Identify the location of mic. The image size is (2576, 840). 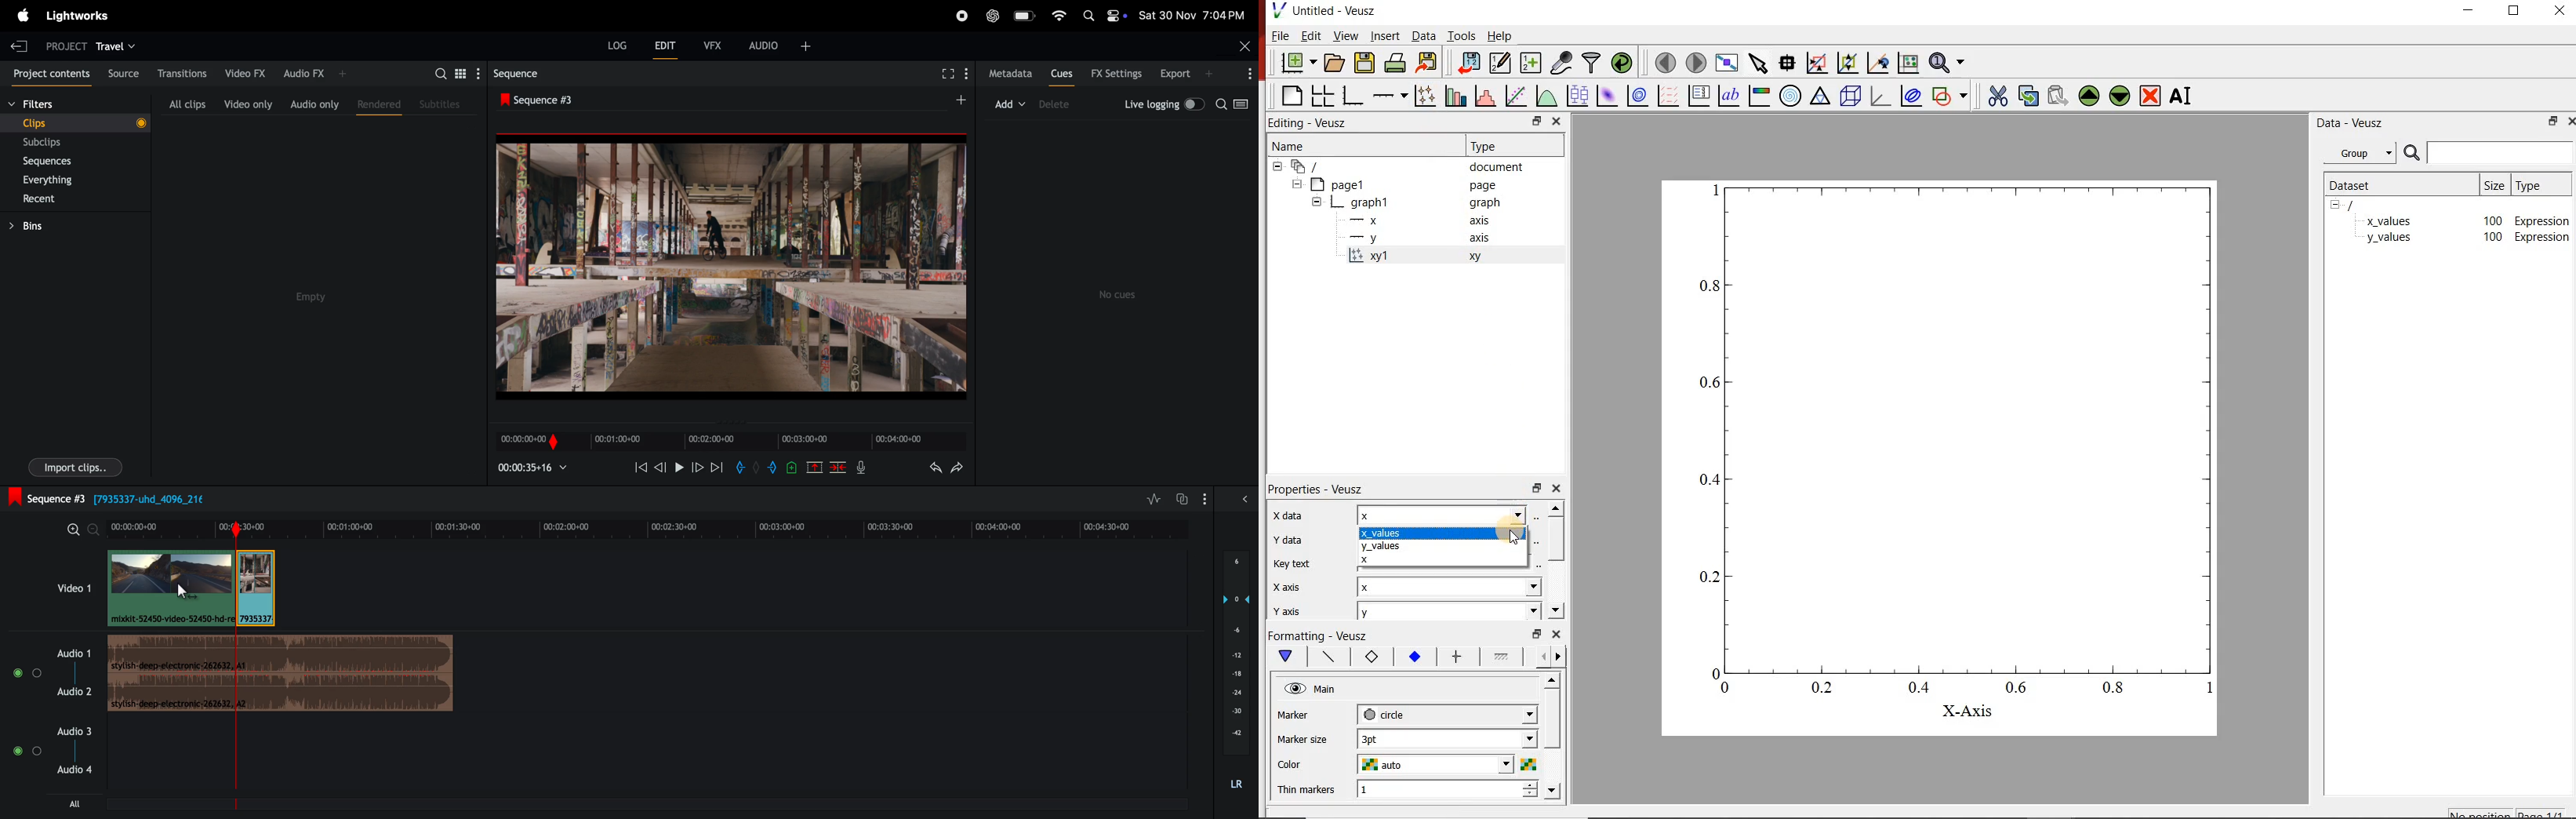
(860, 469).